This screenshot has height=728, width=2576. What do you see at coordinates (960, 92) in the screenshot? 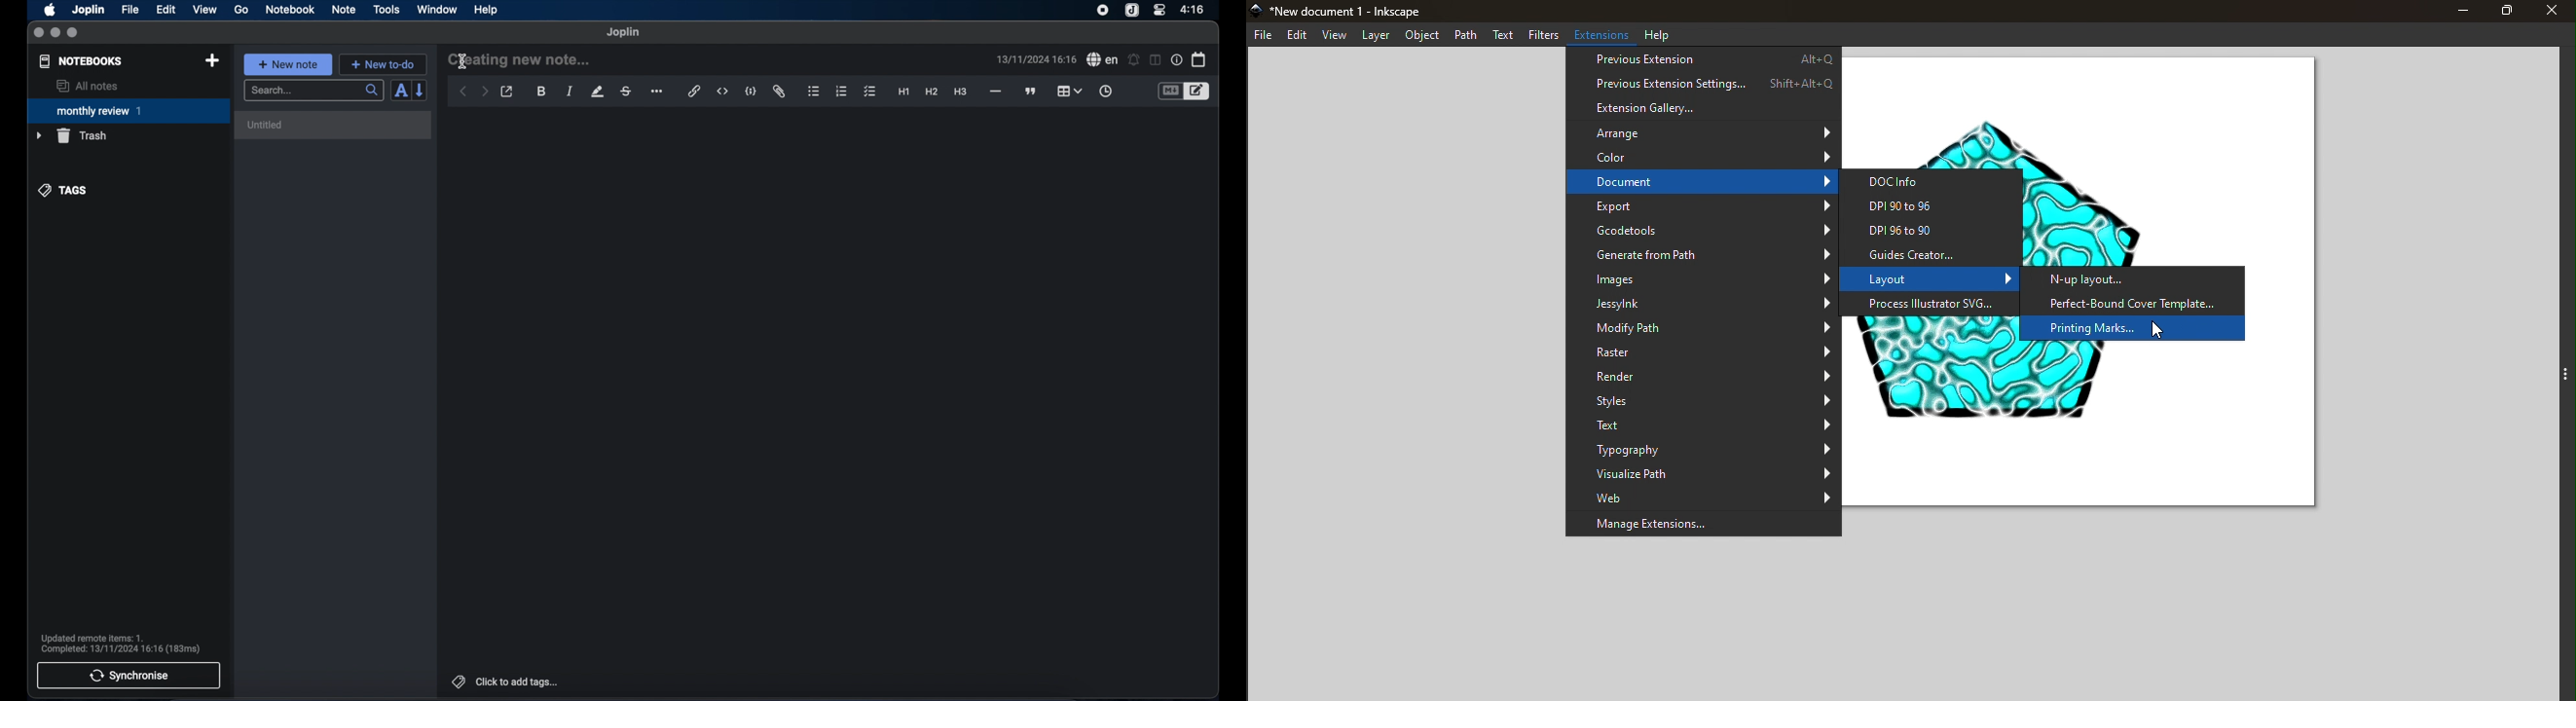
I see `heading 3` at bounding box center [960, 92].